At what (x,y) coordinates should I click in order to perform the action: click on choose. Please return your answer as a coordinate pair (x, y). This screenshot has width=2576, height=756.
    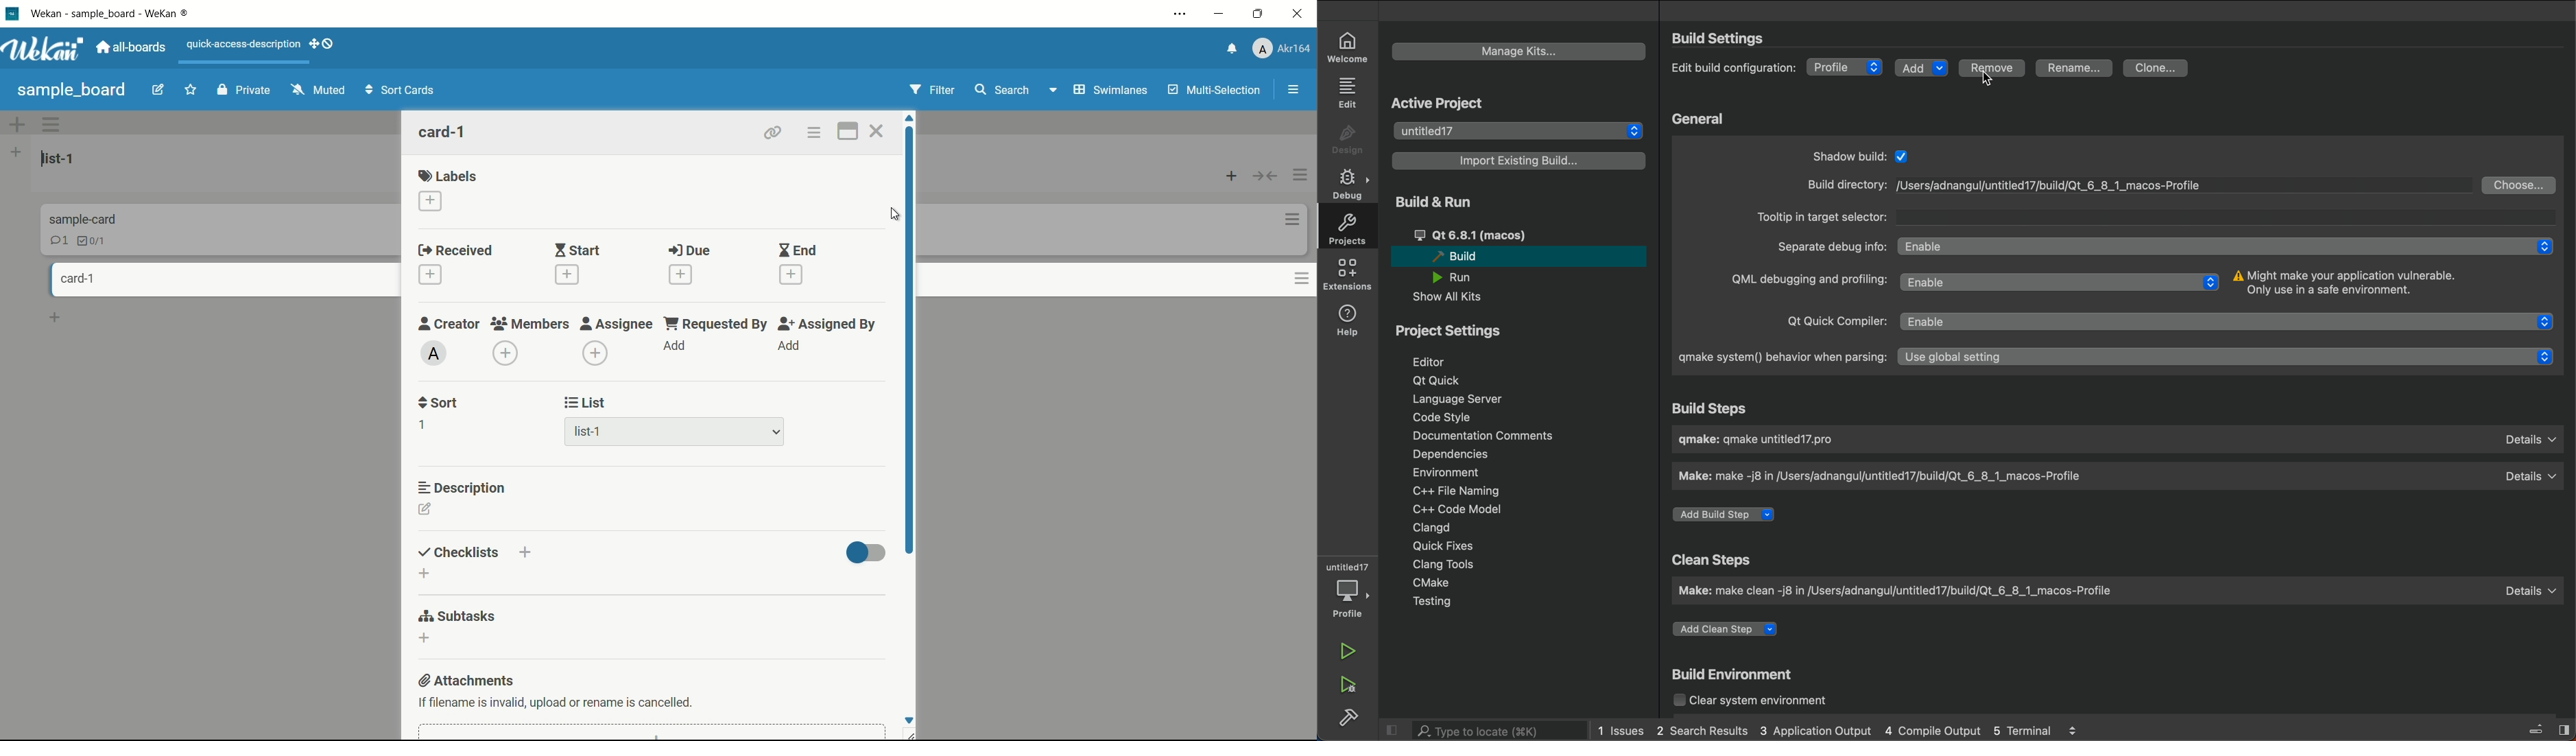
    Looking at the image, I should click on (2523, 185).